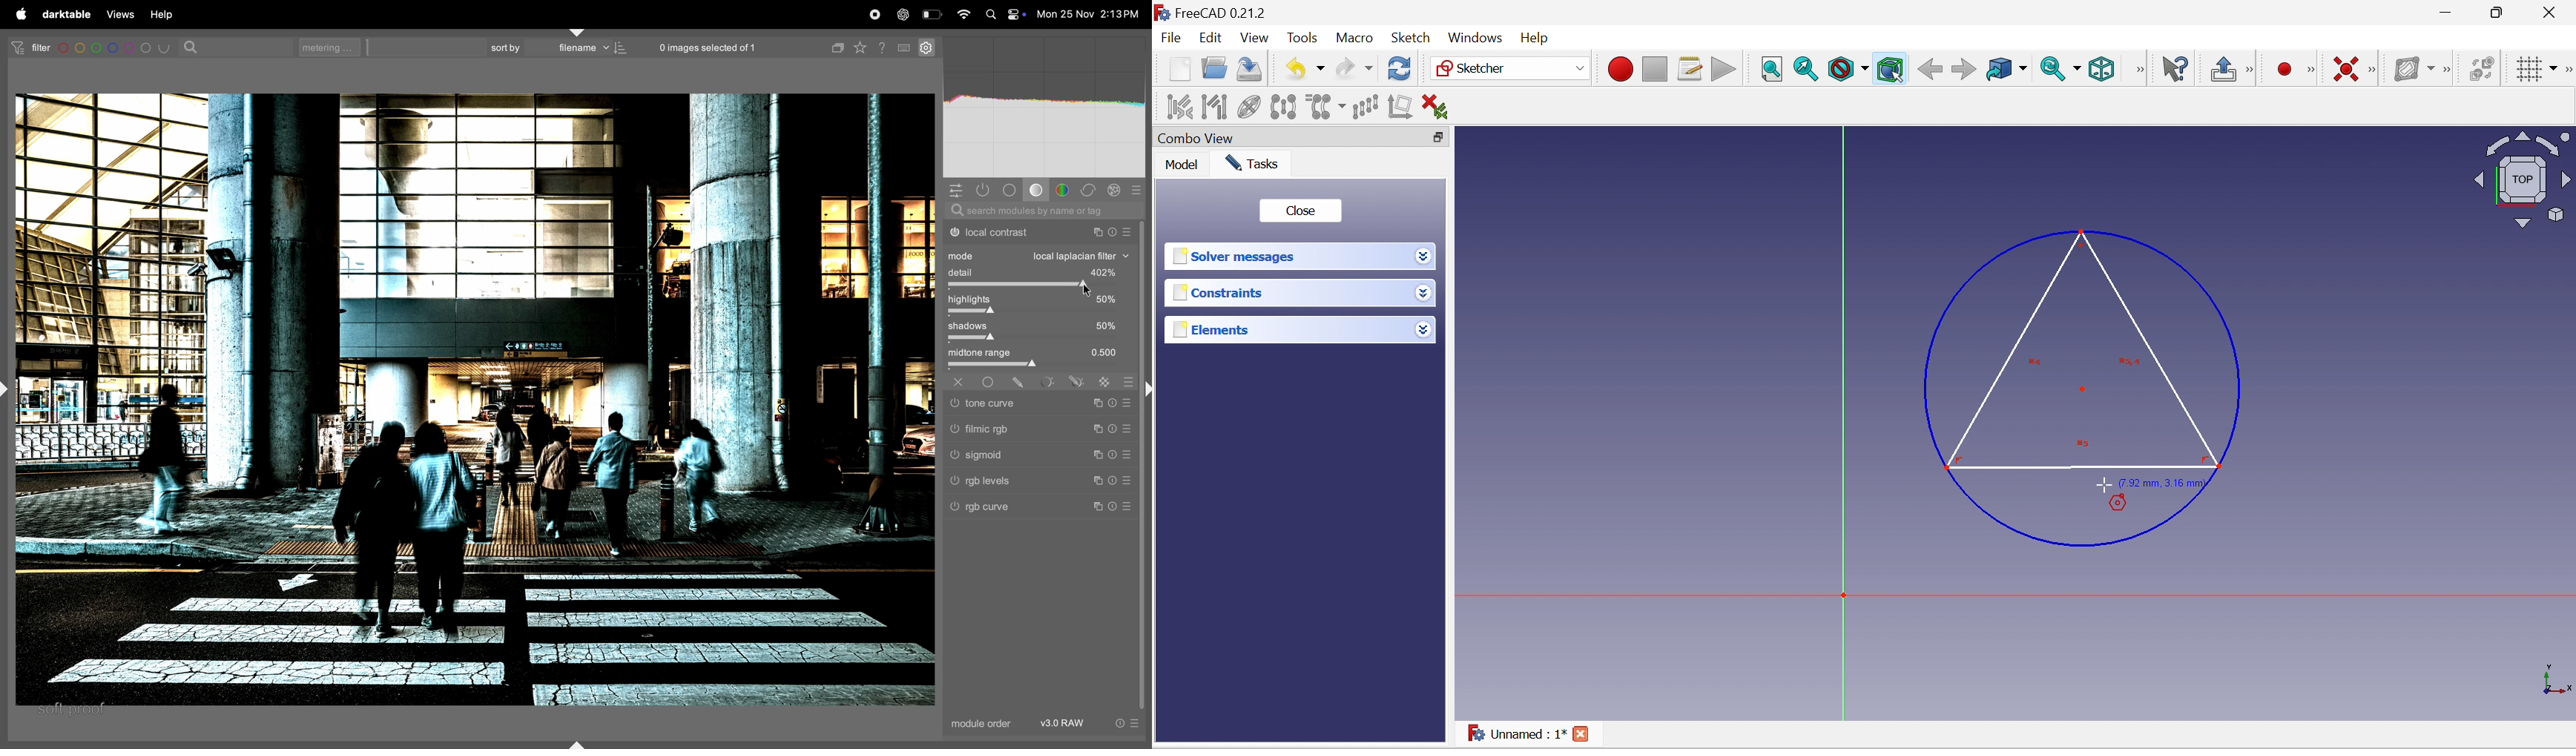  I want to click on reset, so click(1119, 722).